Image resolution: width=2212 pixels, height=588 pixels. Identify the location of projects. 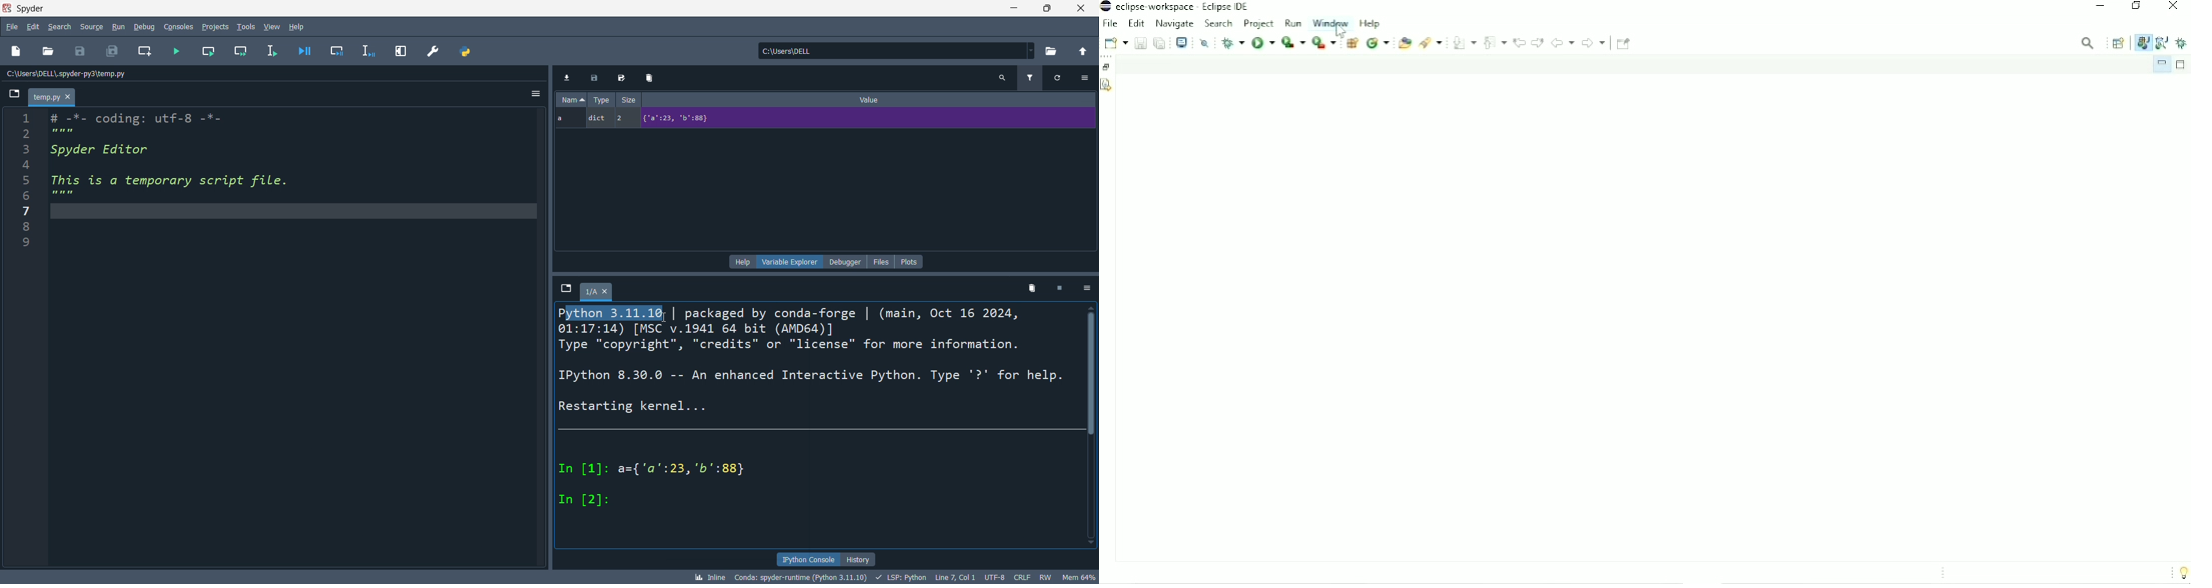
(218, 27).